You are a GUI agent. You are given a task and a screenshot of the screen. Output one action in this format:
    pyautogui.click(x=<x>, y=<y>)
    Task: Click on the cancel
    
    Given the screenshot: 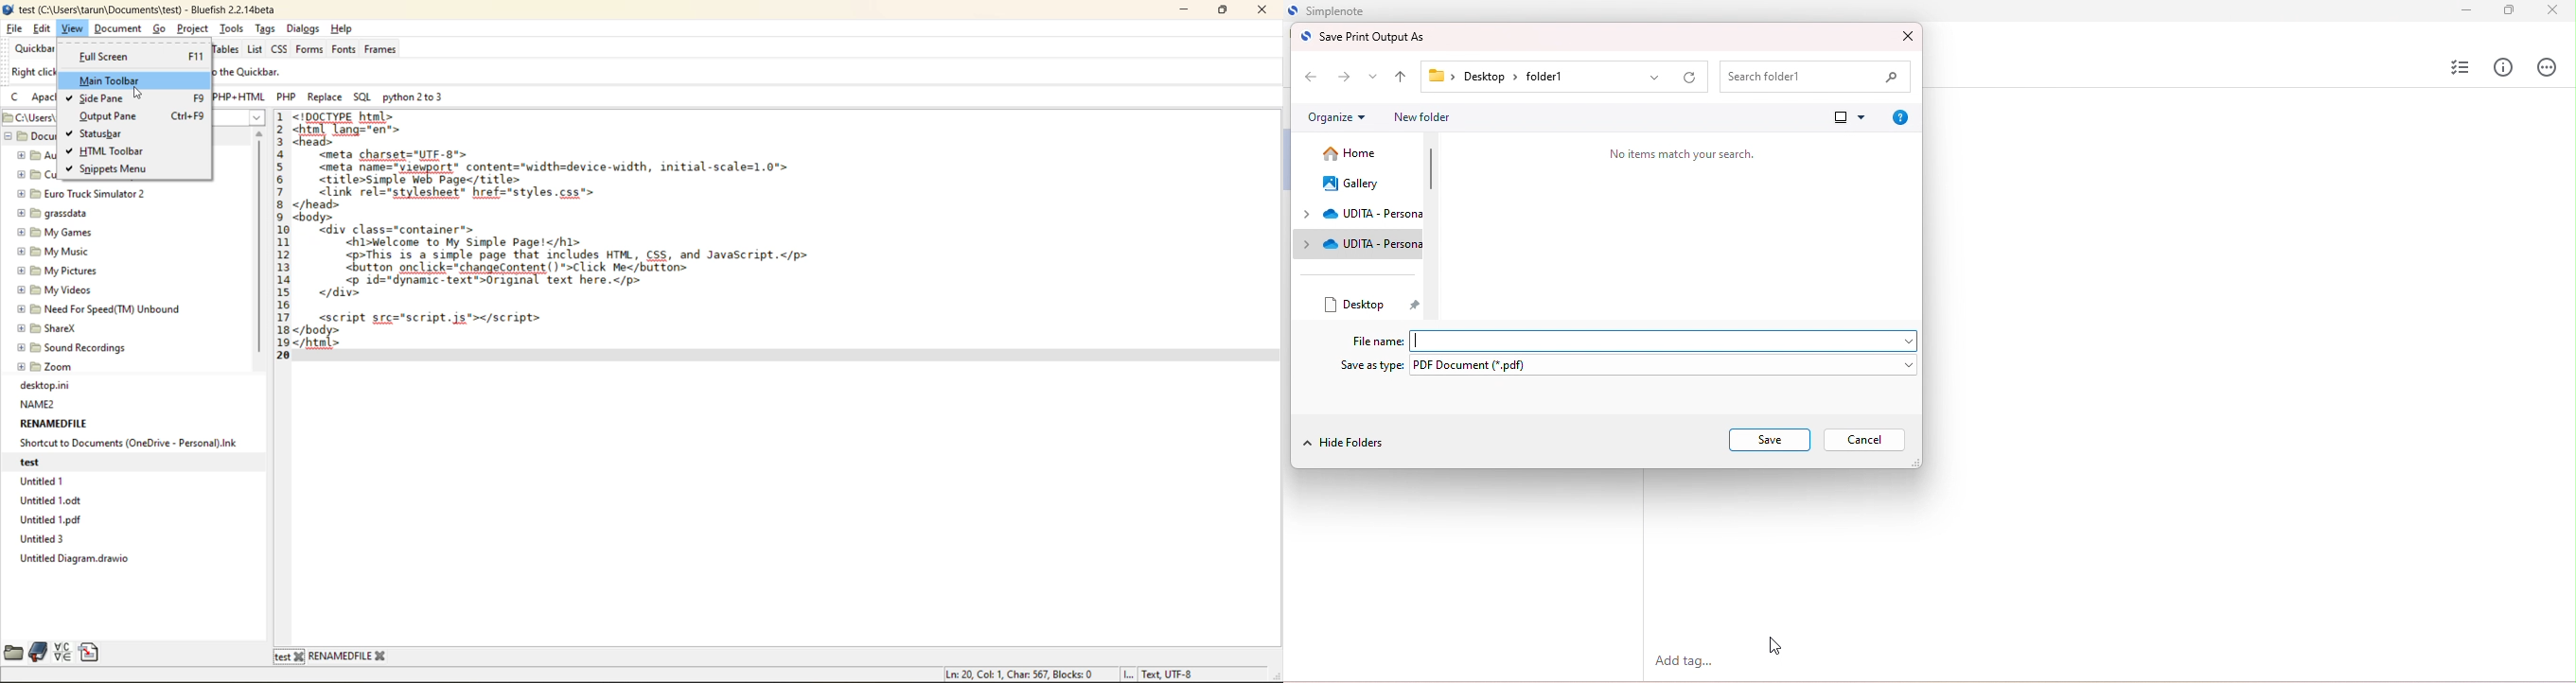 What is the action you would take?
    pyautogui.click(x=1865, y=440)
    